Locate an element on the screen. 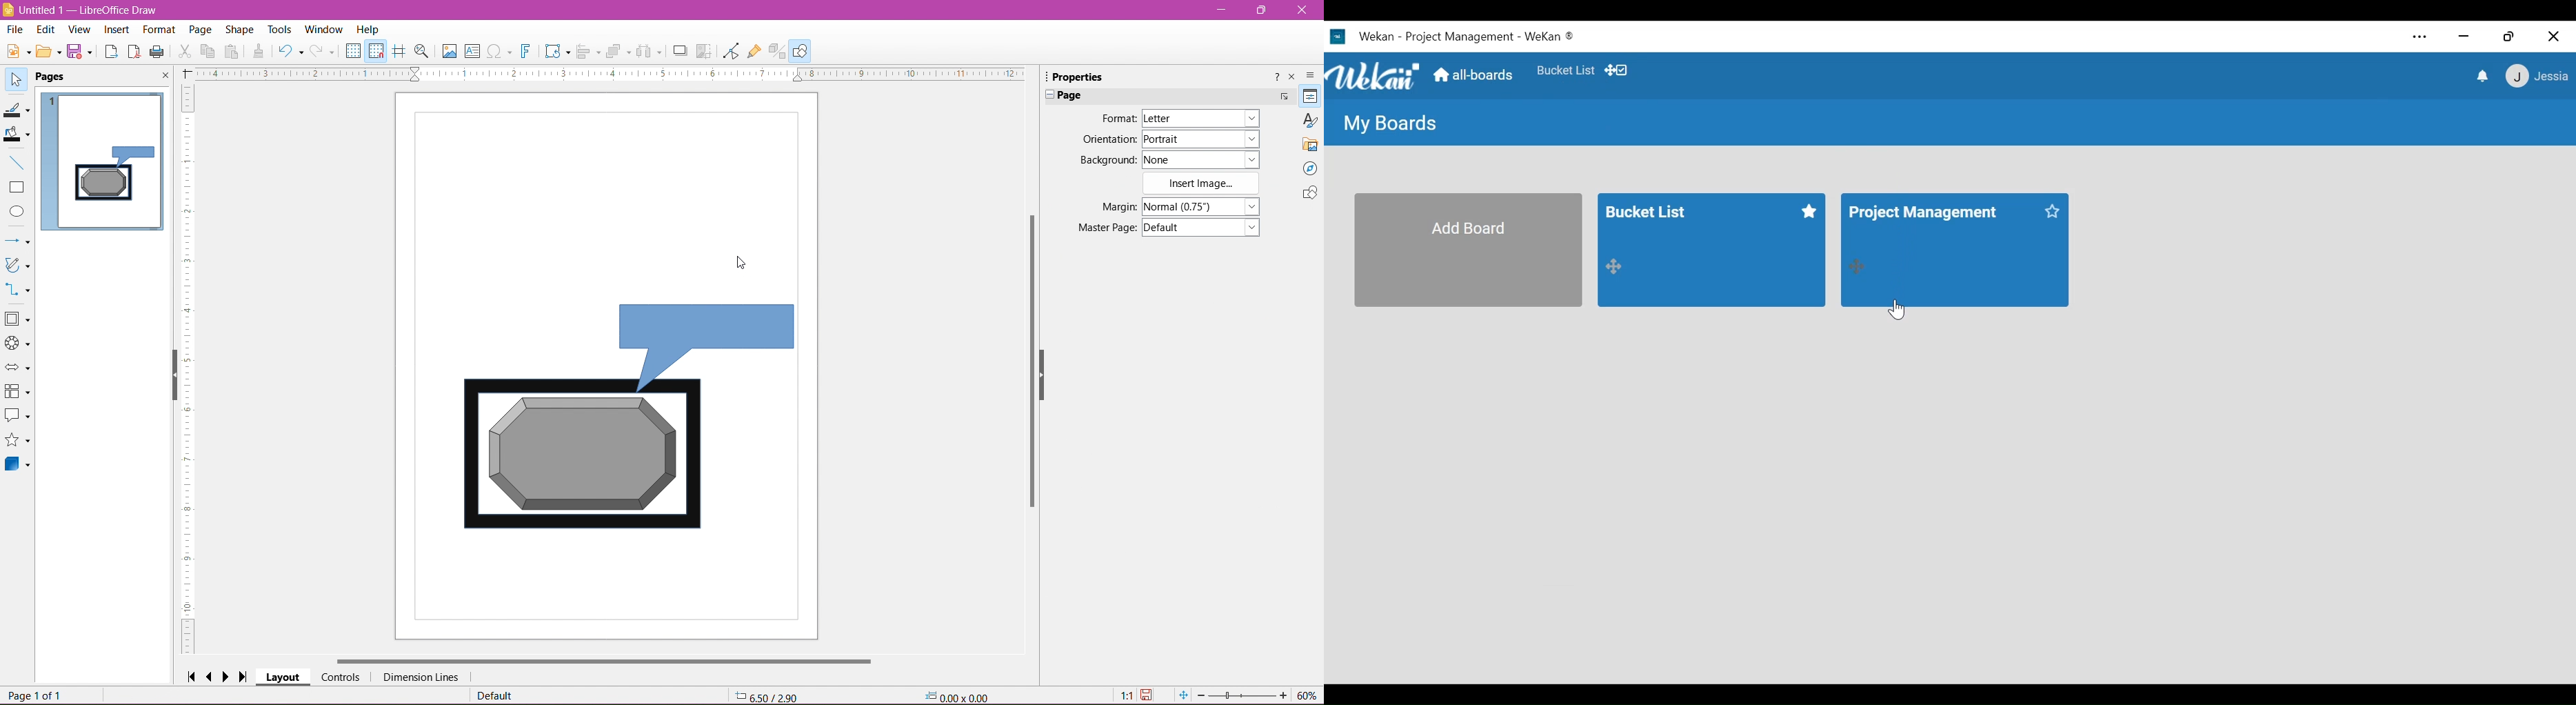 This screenshot has height=728, width=2576. Callout shape Inserted is located at coordinates (714, 345).